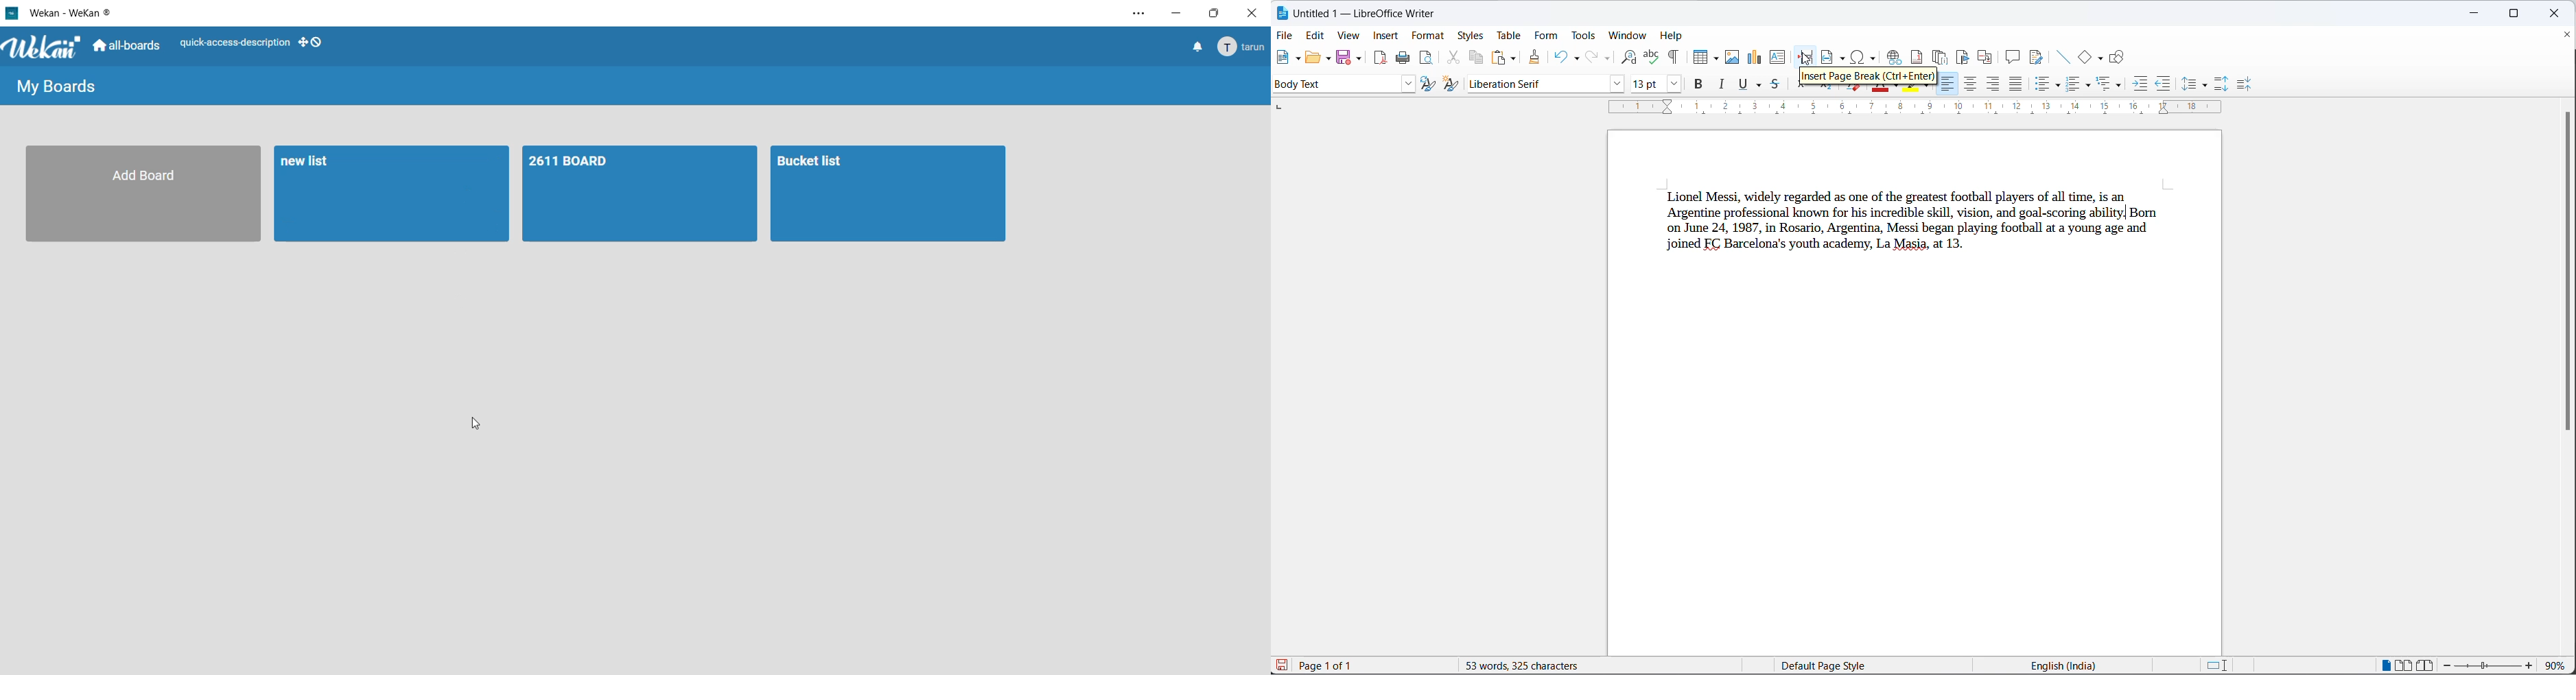  What do you see at coordinates (1358, 60) in the screenshot?
I see `save options` at bounding box center [1358, 60].